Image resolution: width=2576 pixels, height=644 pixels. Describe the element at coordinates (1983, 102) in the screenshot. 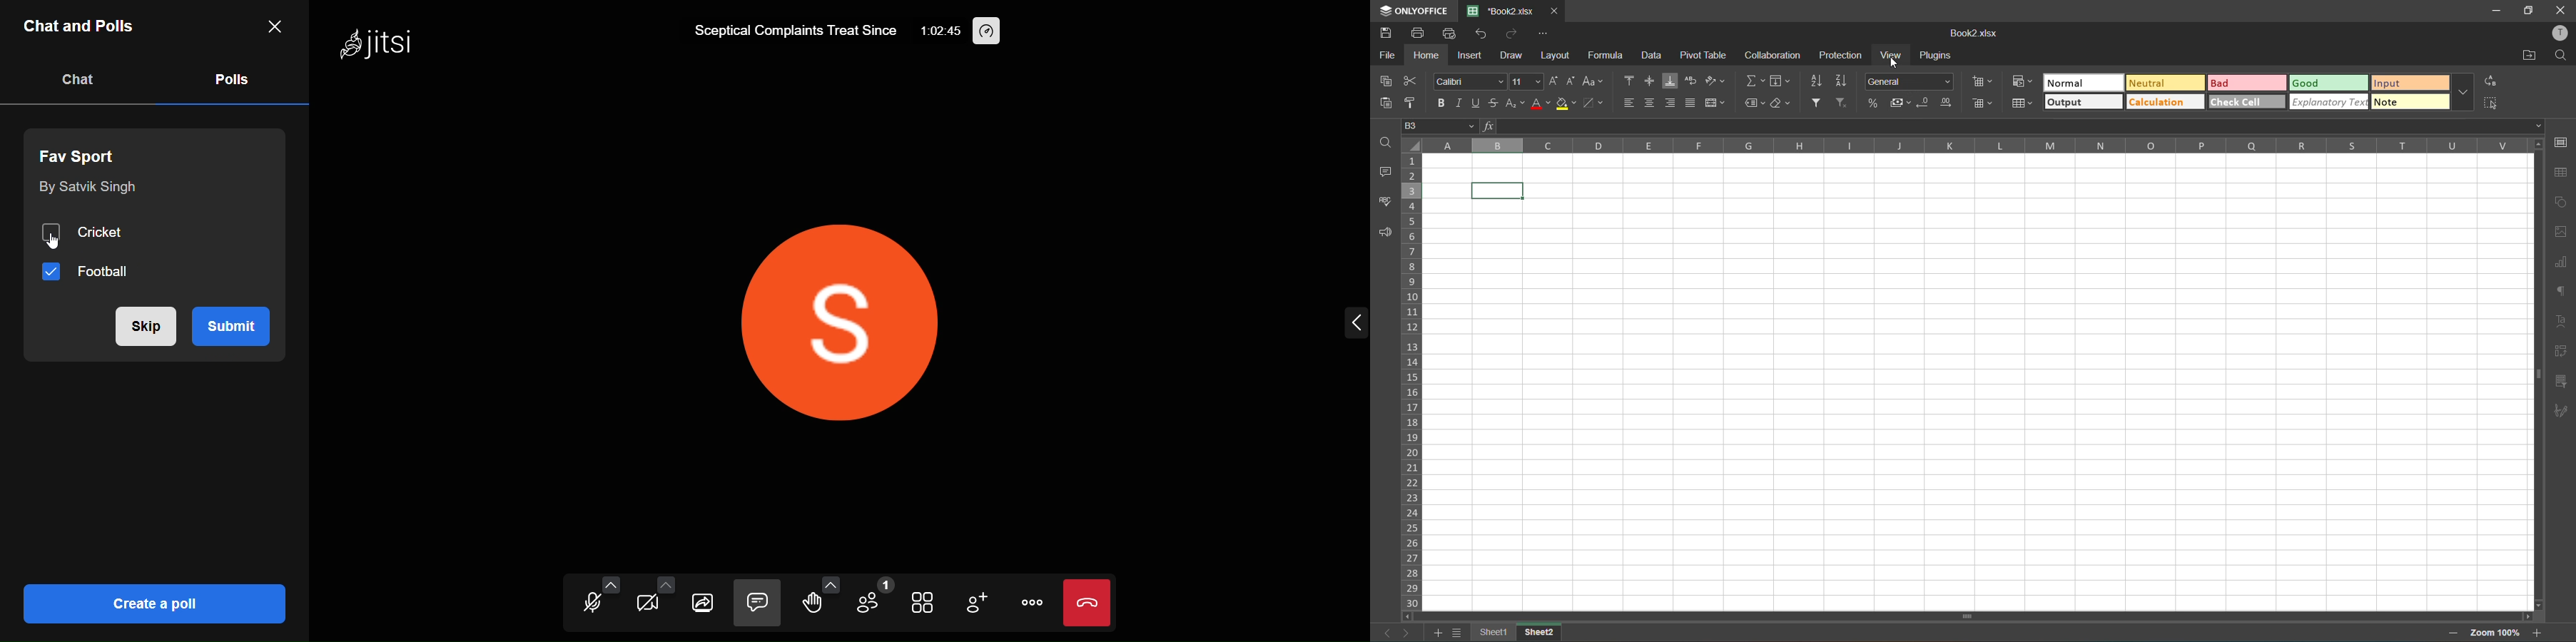

I see `delete cells` at that location.